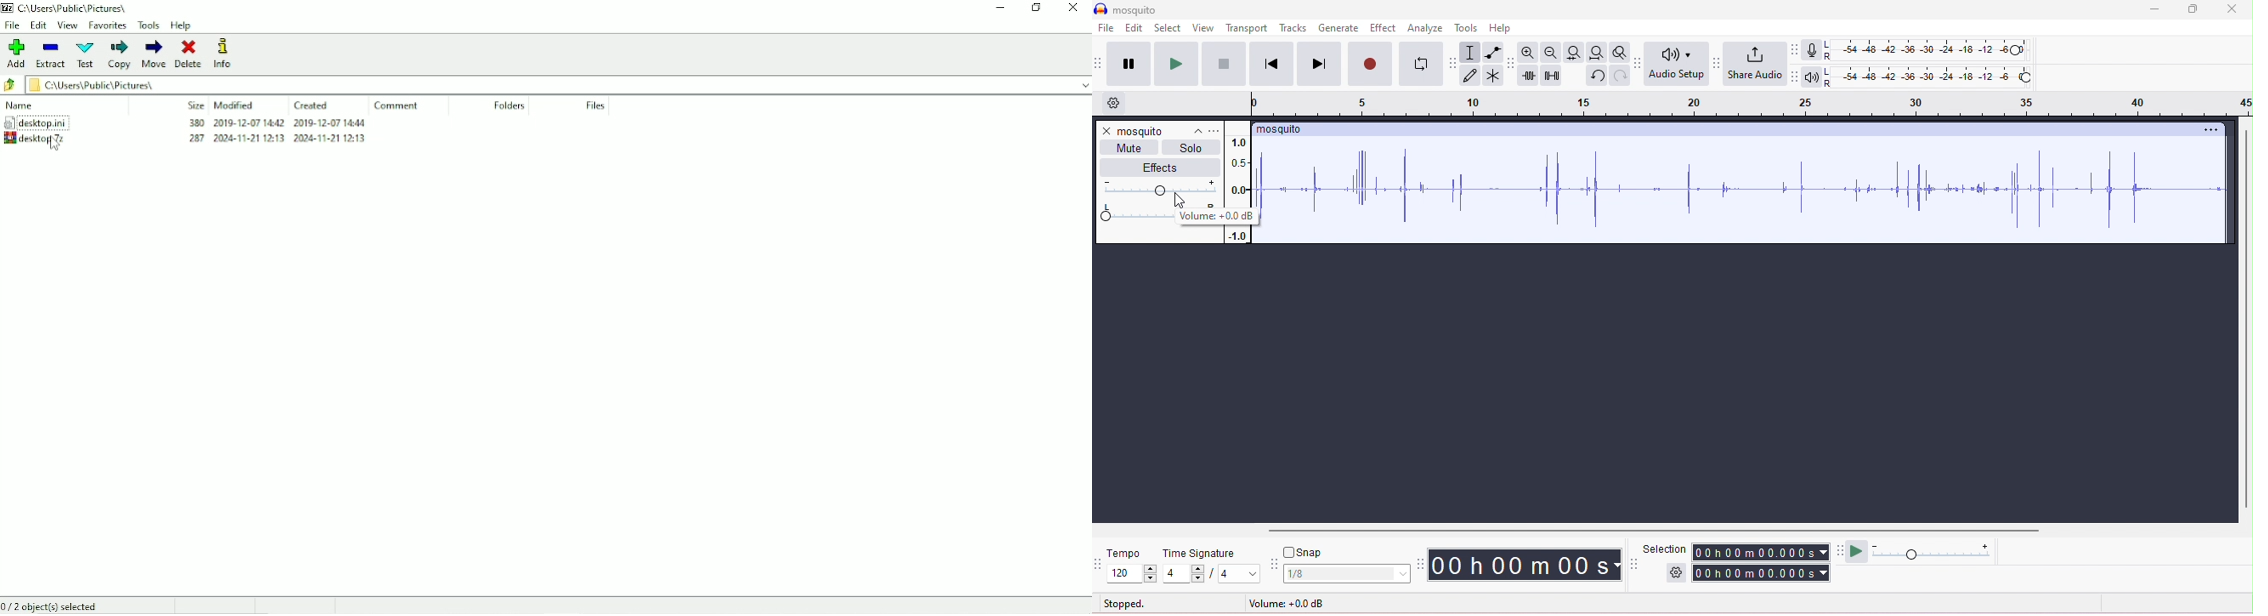  I want to click on recording level, so click(1930, 49).